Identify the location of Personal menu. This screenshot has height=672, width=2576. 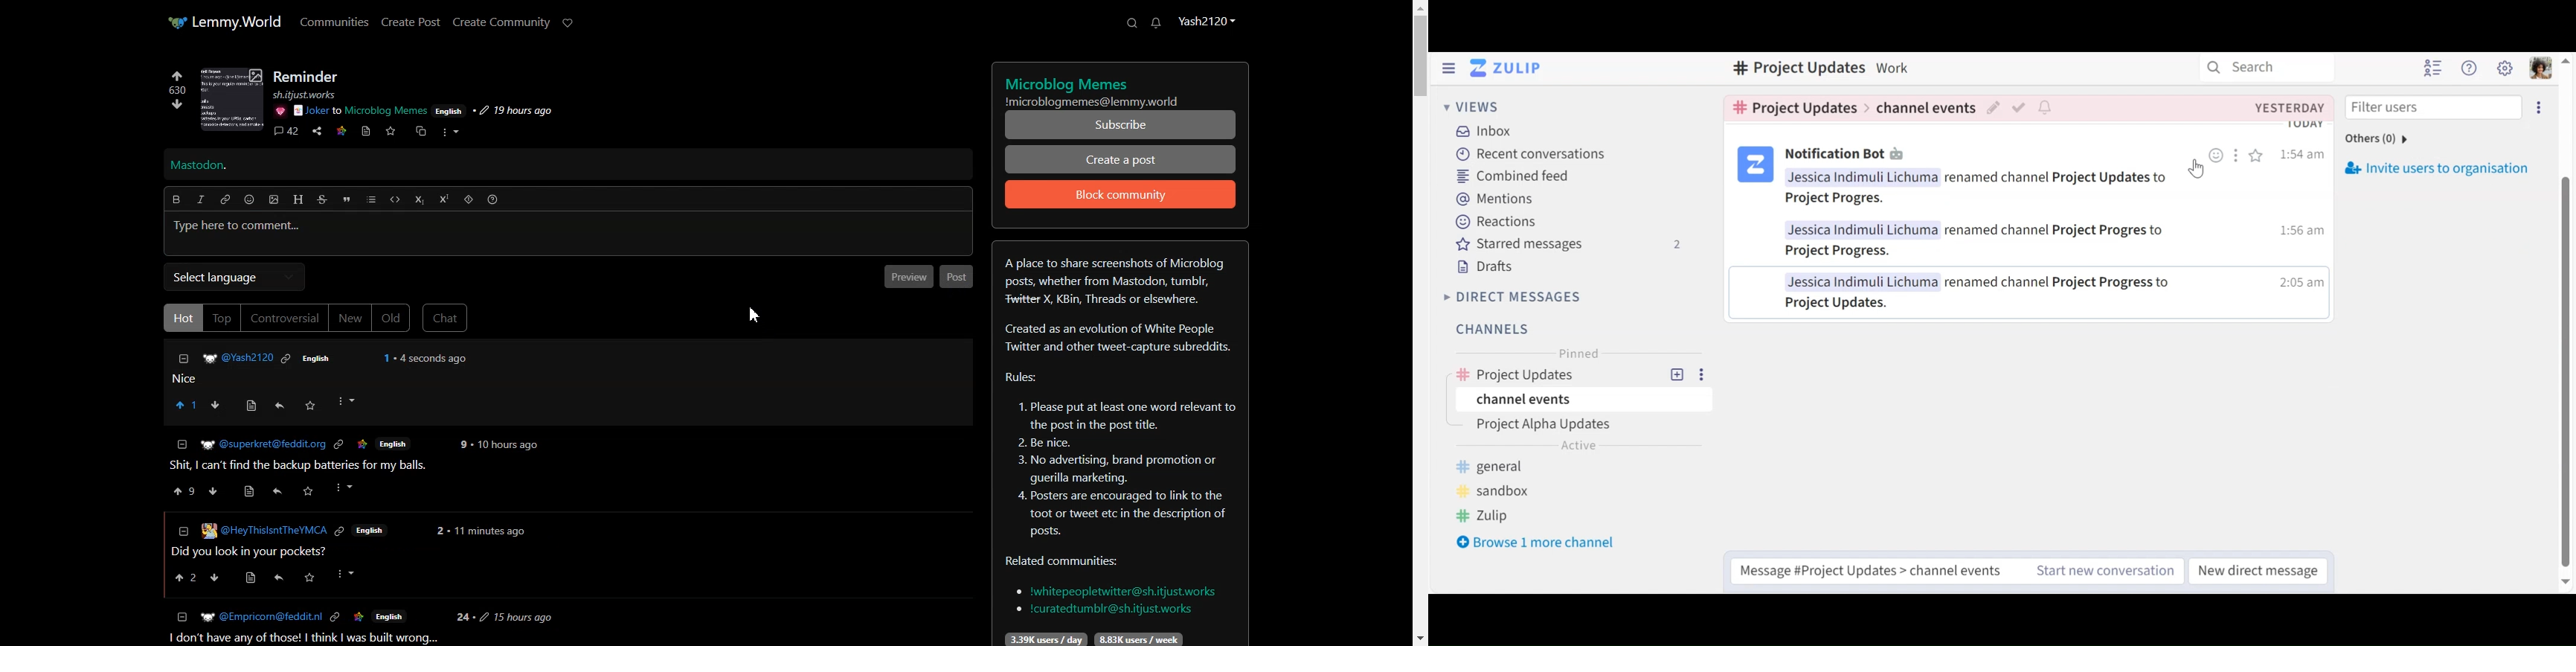
(2540, 69).